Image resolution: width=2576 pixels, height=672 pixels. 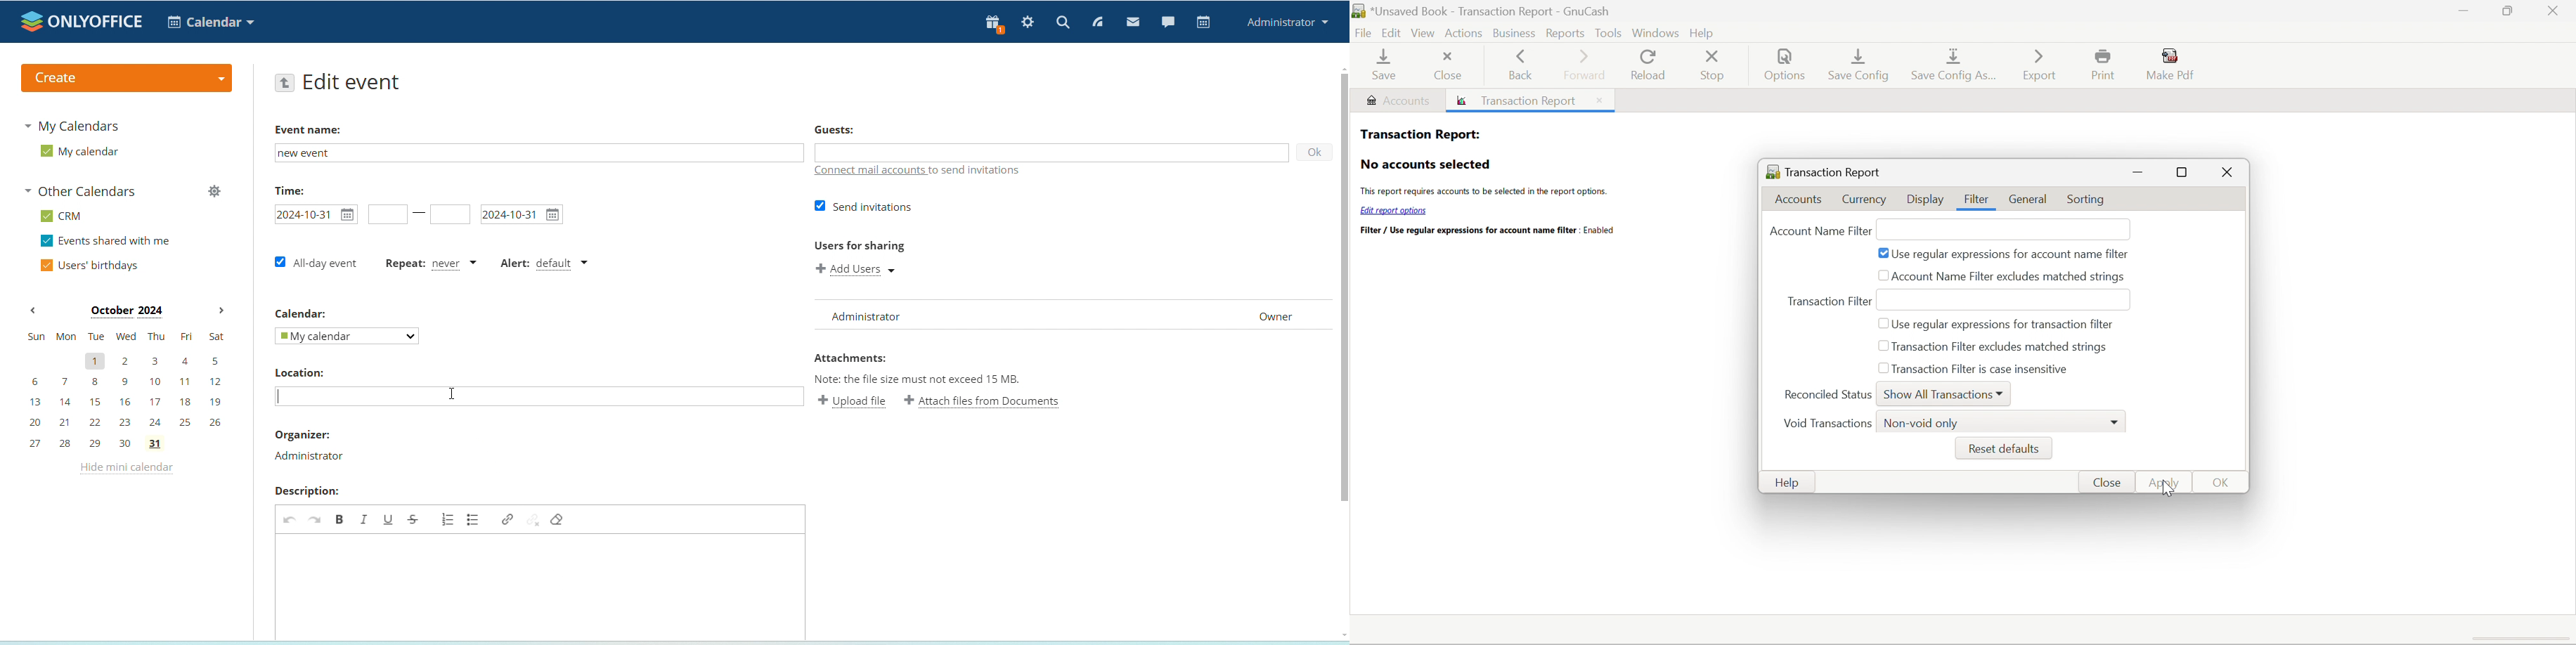 What do you see at coordinates (288, 519) in the screenshot?
I see `undo` at bounding box center [288, 519].